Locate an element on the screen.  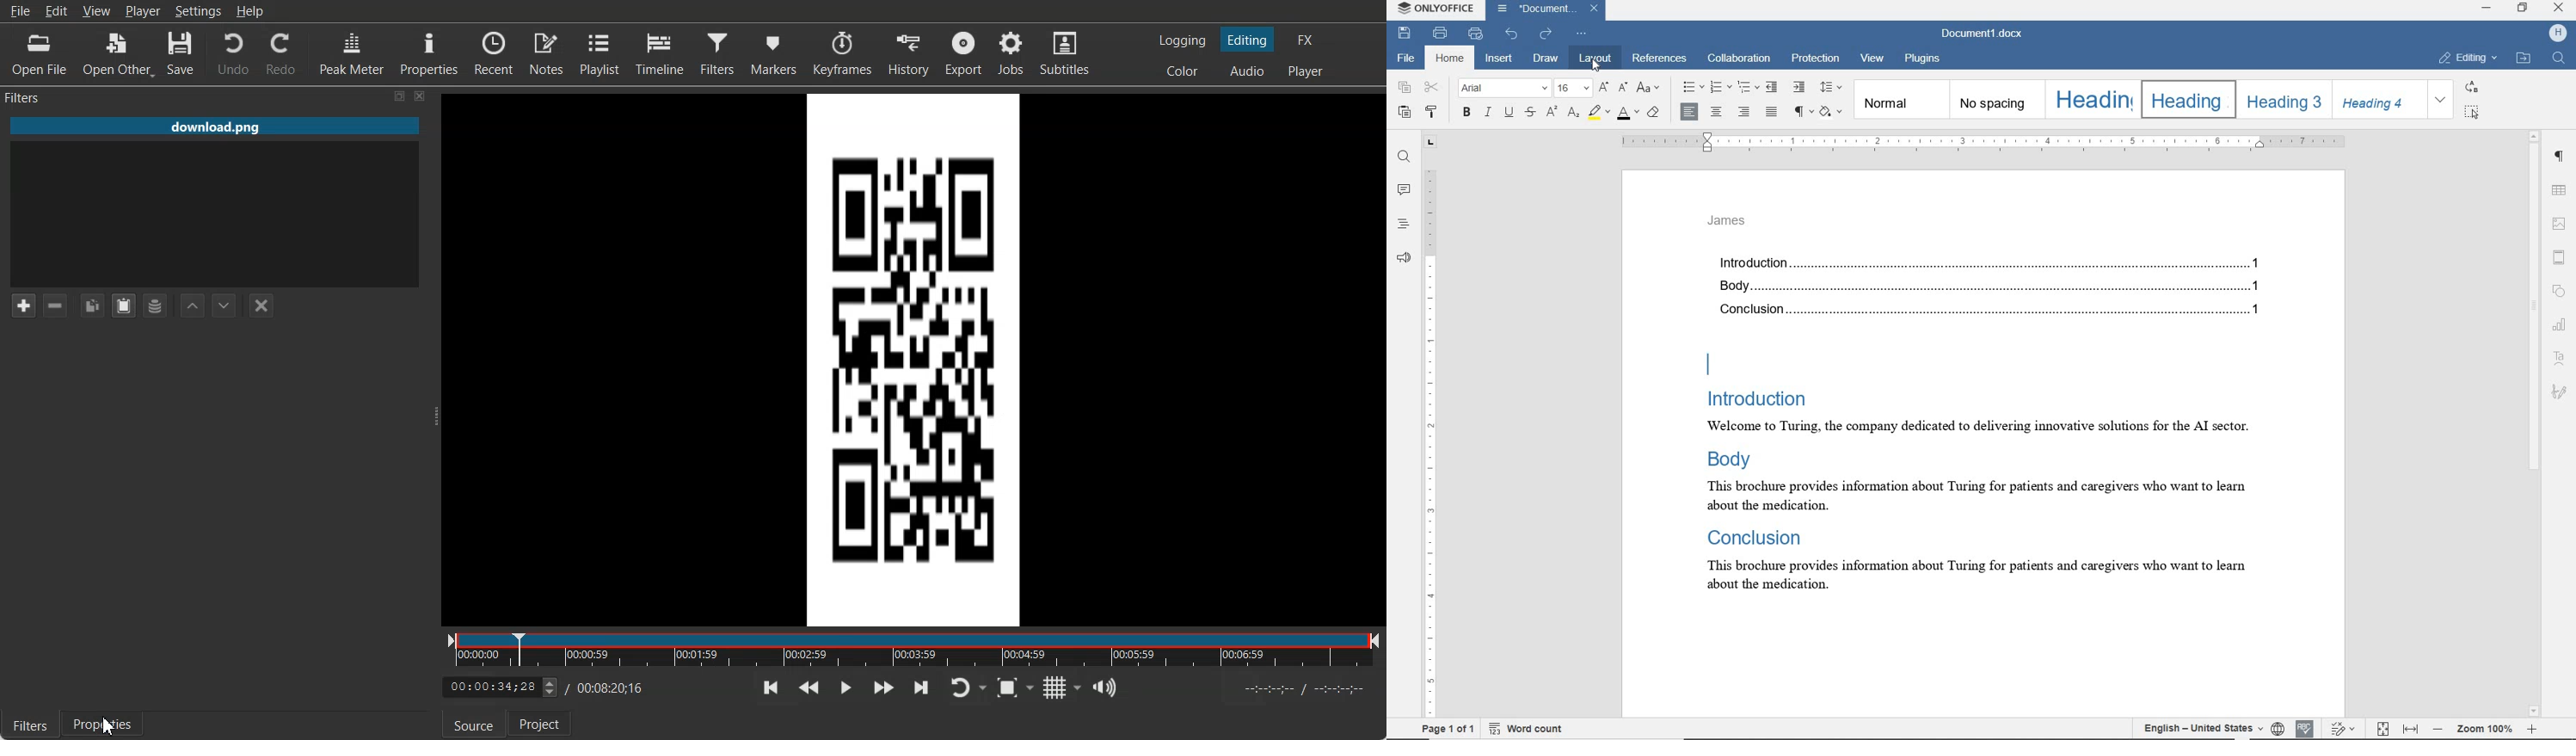
justified is located at coordinates (1773, 113).